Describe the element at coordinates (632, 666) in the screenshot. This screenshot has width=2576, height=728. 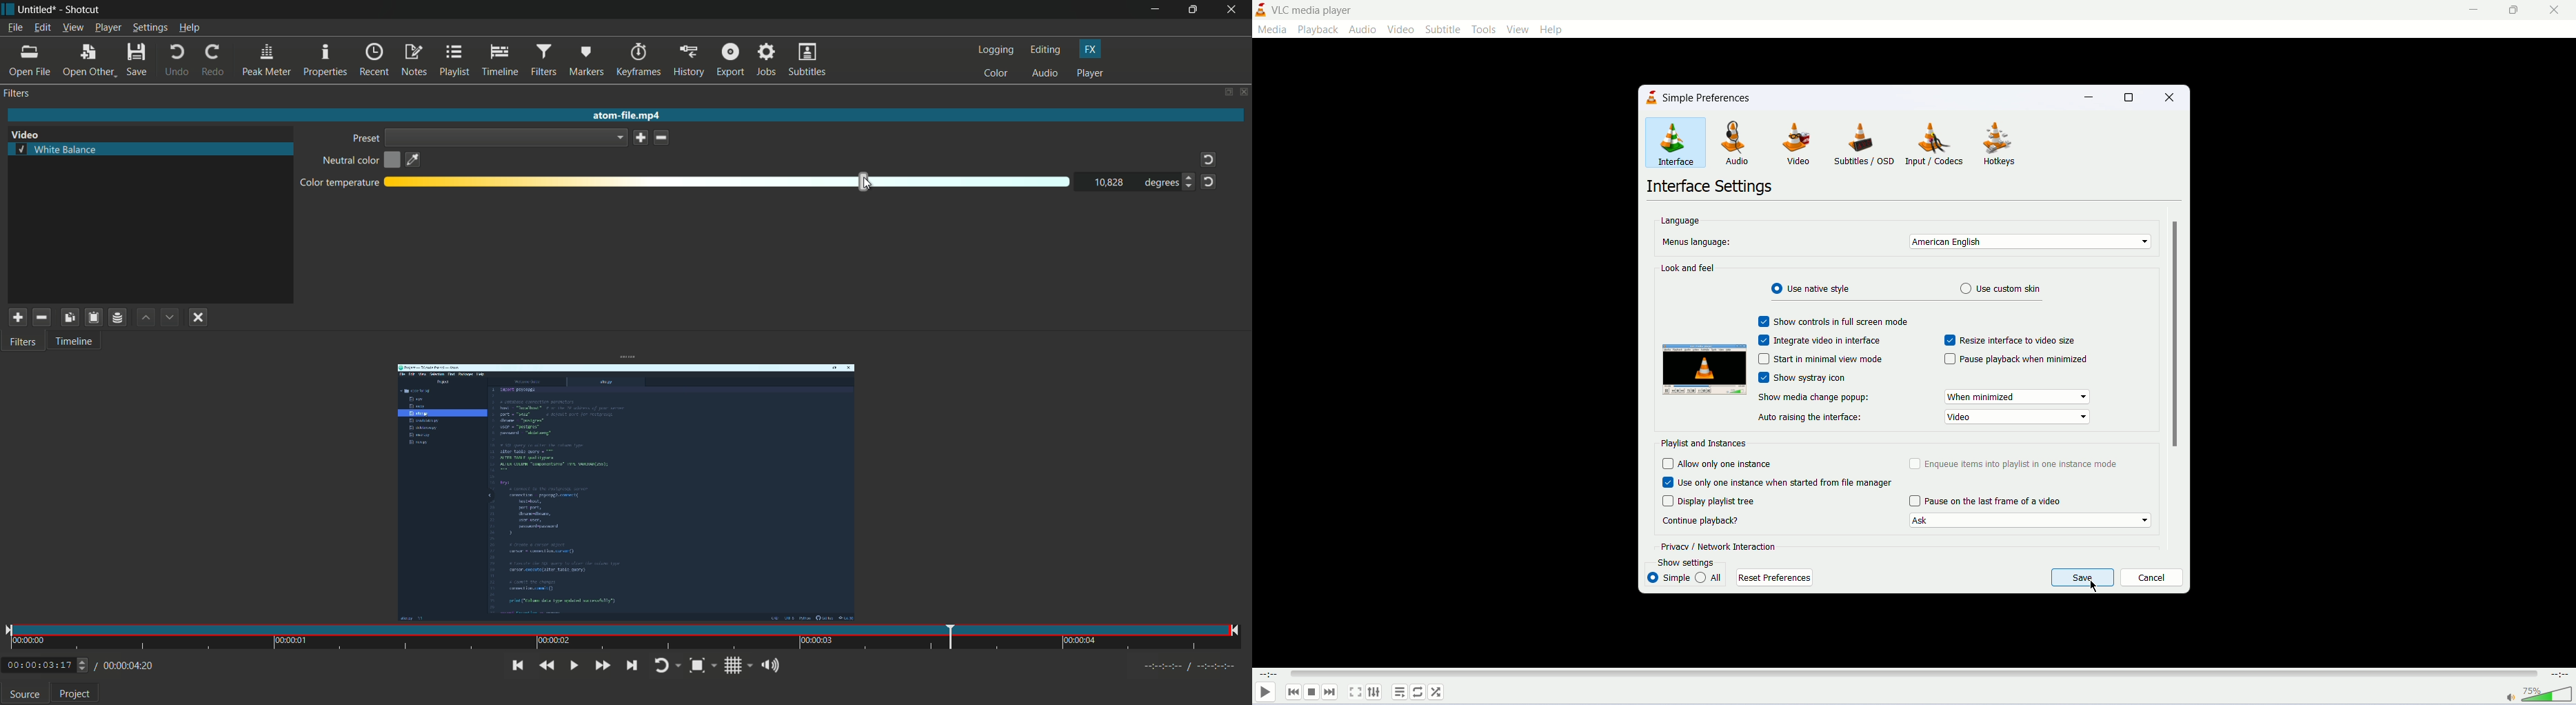
I see `skip to next point` at that location.